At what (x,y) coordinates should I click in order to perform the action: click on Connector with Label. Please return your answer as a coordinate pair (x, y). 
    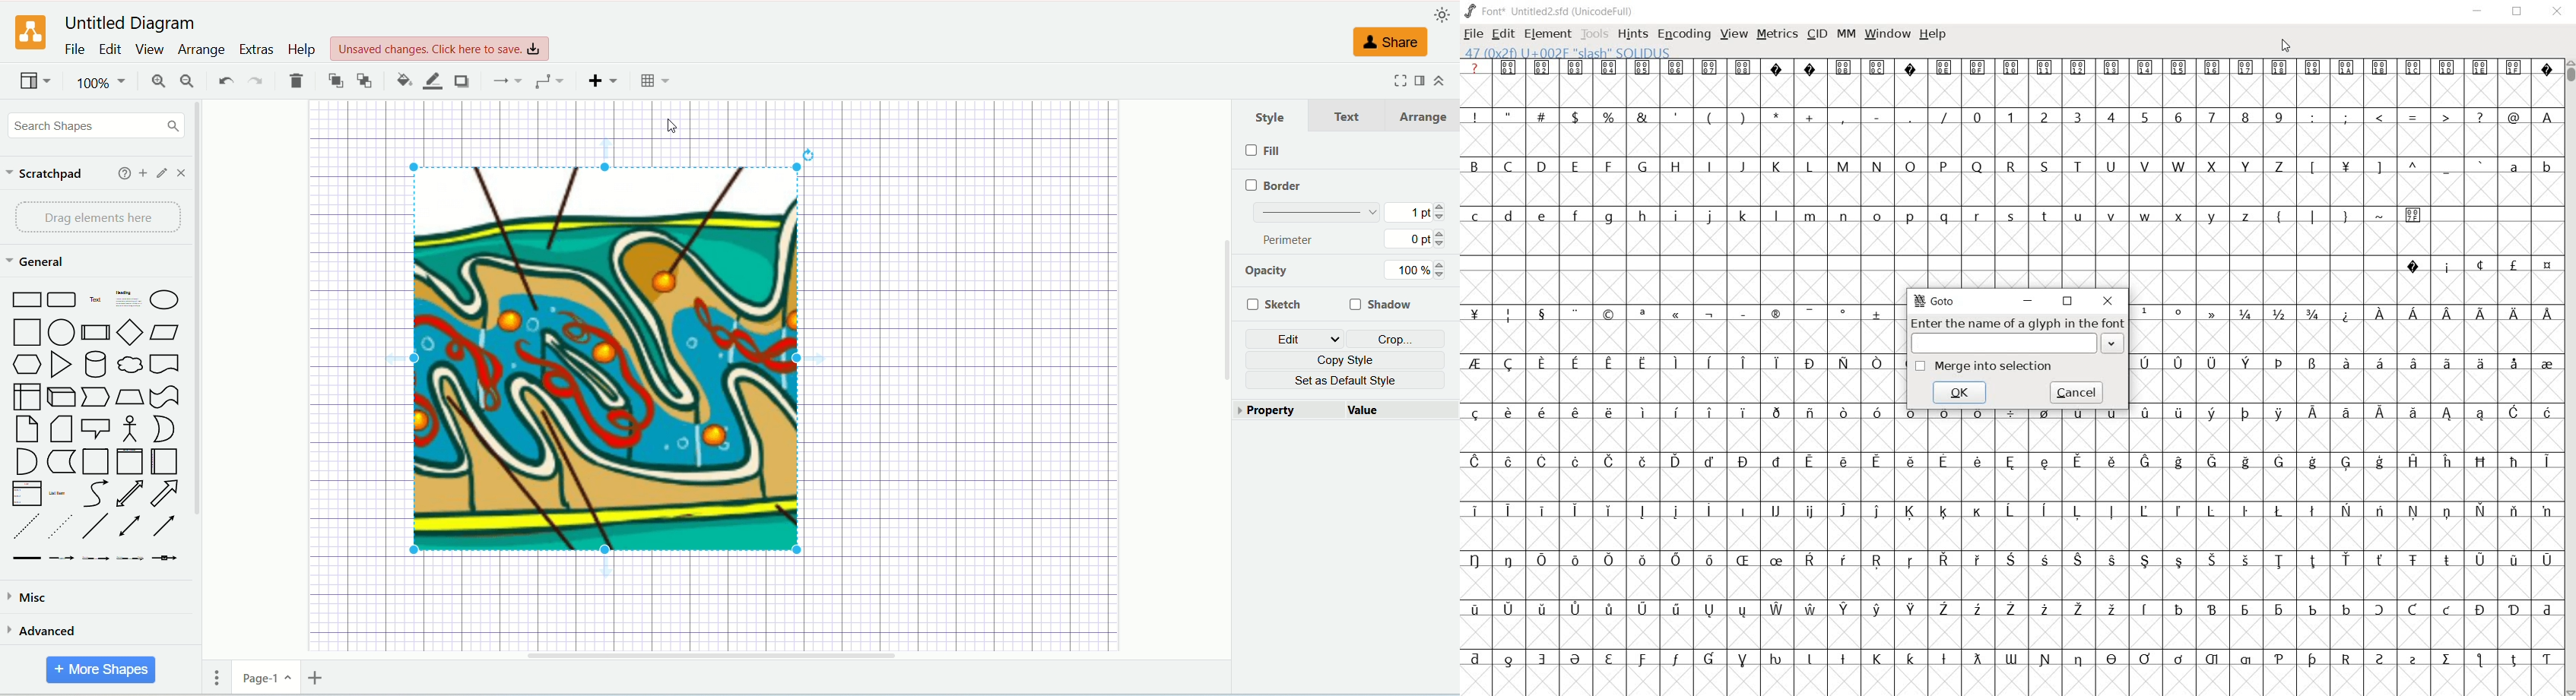
    Looking at the image, I should click on (61, 559).